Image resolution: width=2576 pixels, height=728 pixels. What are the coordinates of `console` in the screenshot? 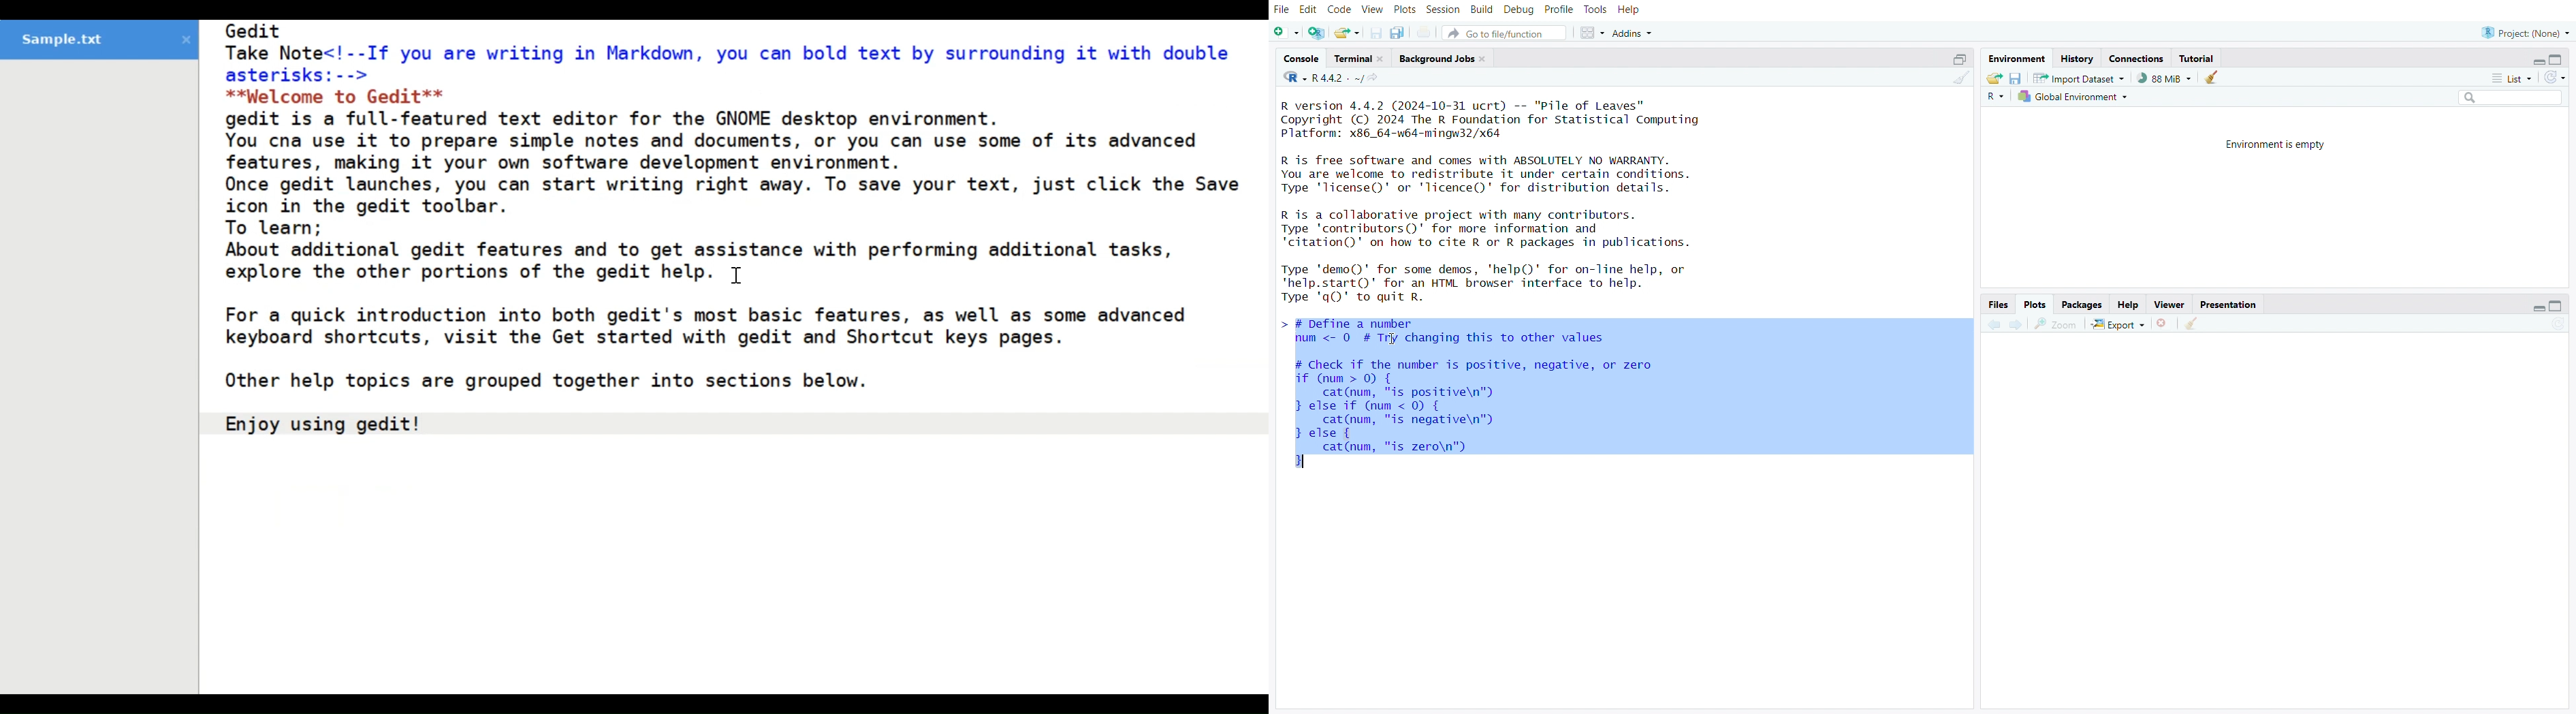 It's located at (1302, 59).